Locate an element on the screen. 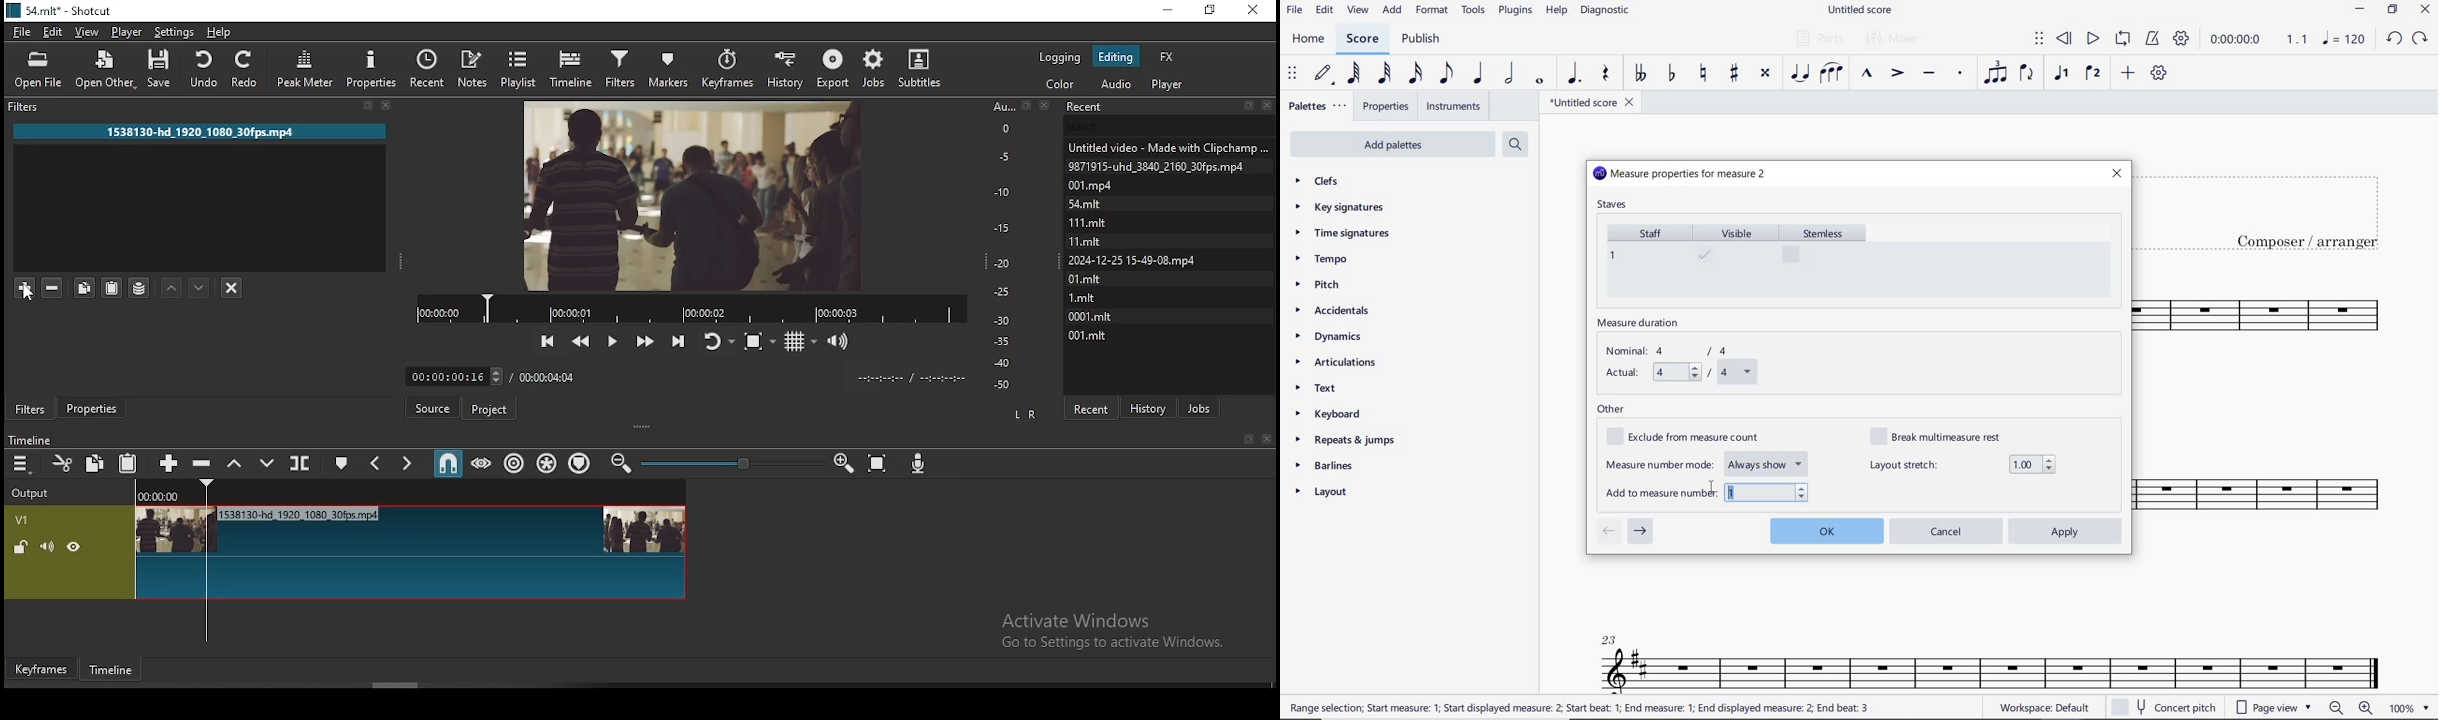 This screenshot has height=728, width=2464. 001.mlt is located at coordinates (1087, 335).